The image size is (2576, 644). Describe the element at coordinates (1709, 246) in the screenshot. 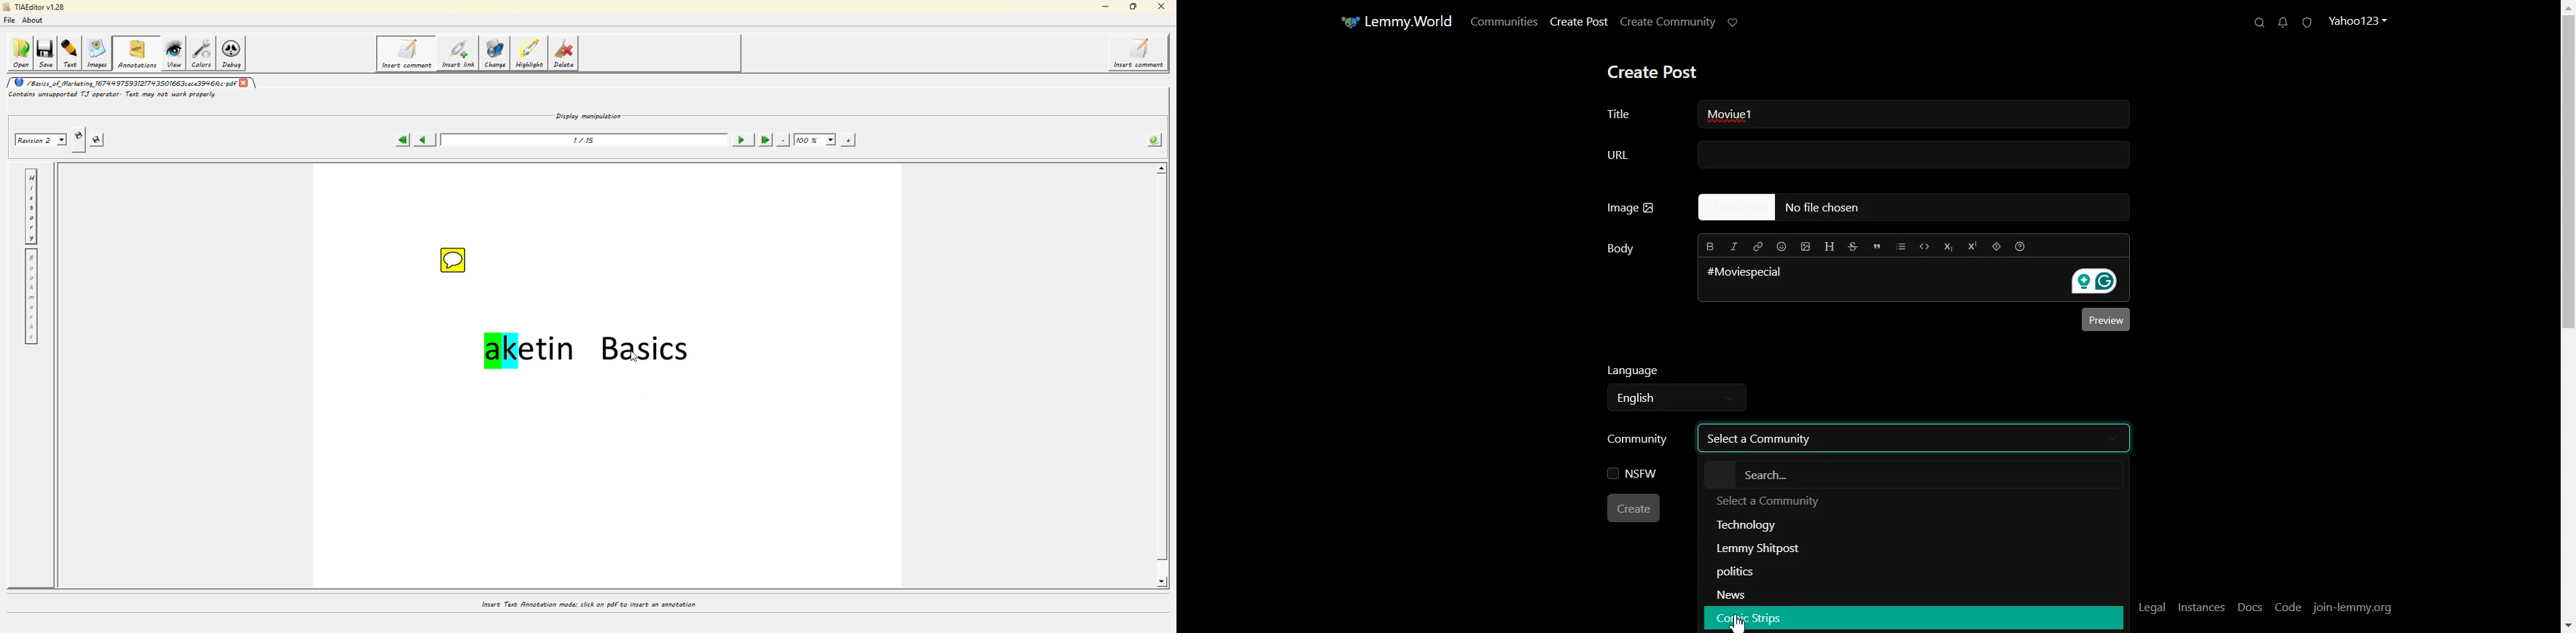

I see `Bold ` at that location.